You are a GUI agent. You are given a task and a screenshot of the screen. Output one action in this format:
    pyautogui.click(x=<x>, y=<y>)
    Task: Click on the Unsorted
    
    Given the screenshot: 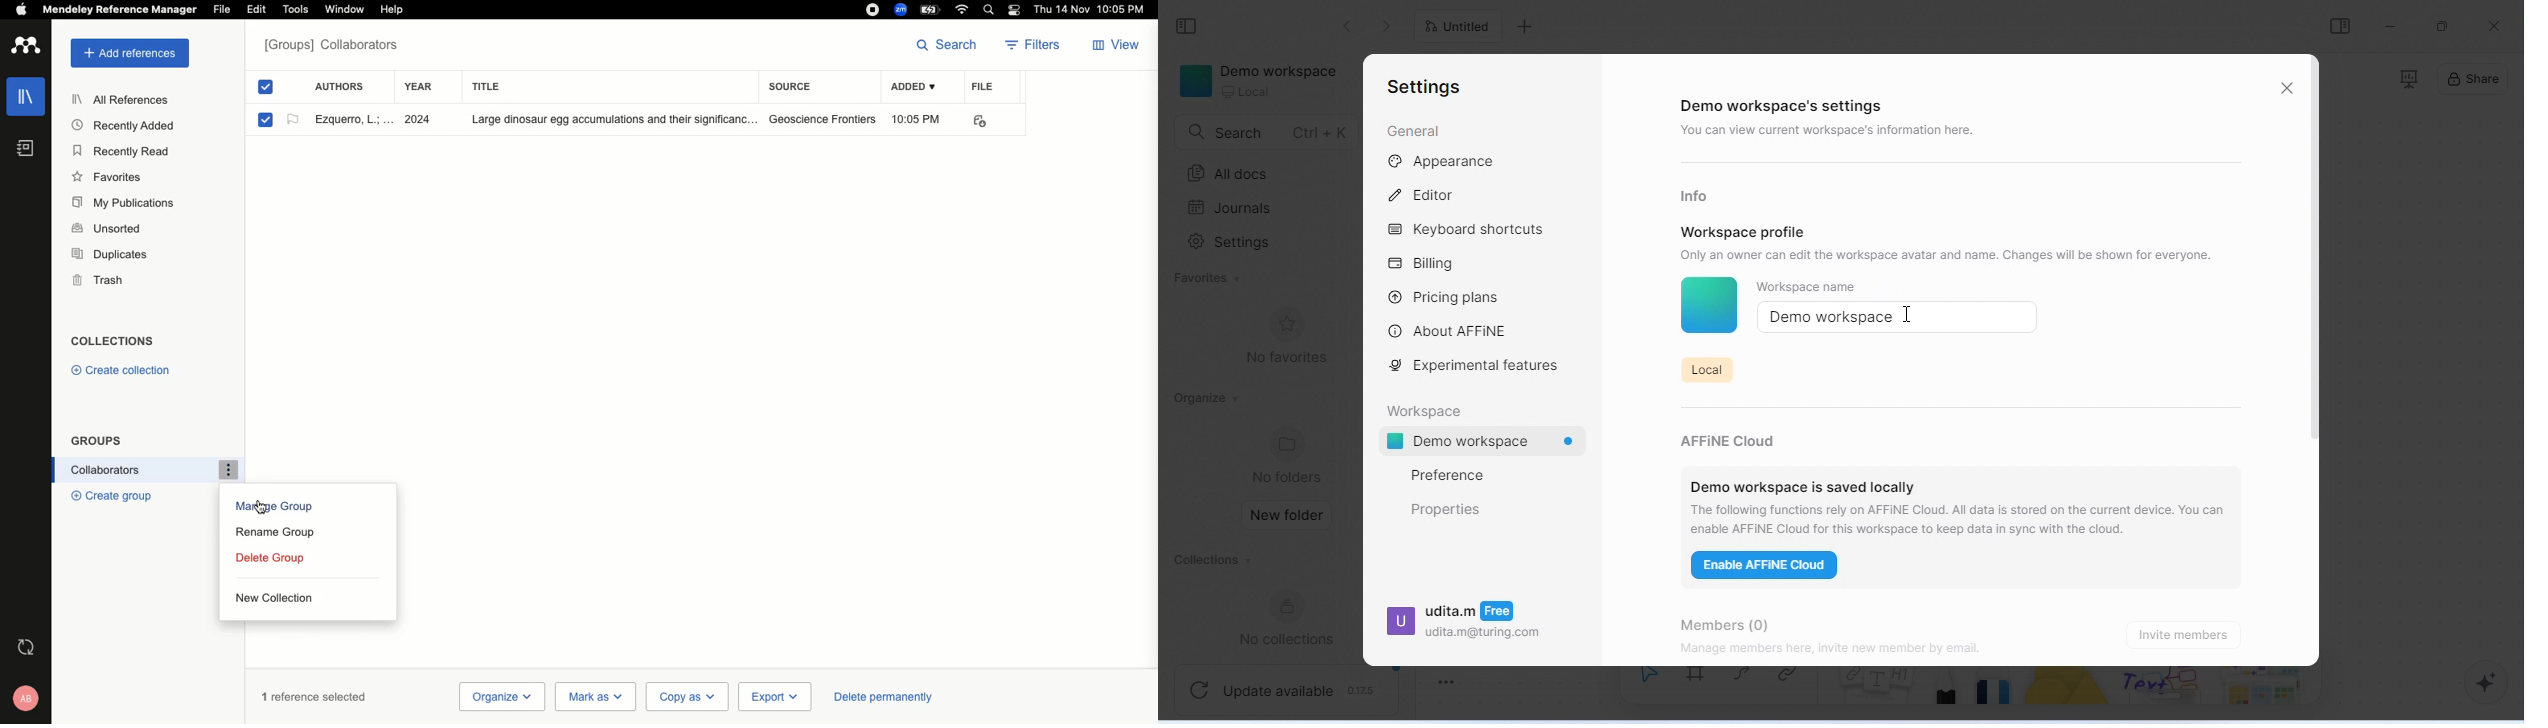 What is the action you would take?
    pyautogui.click(x=109, y=226)
    